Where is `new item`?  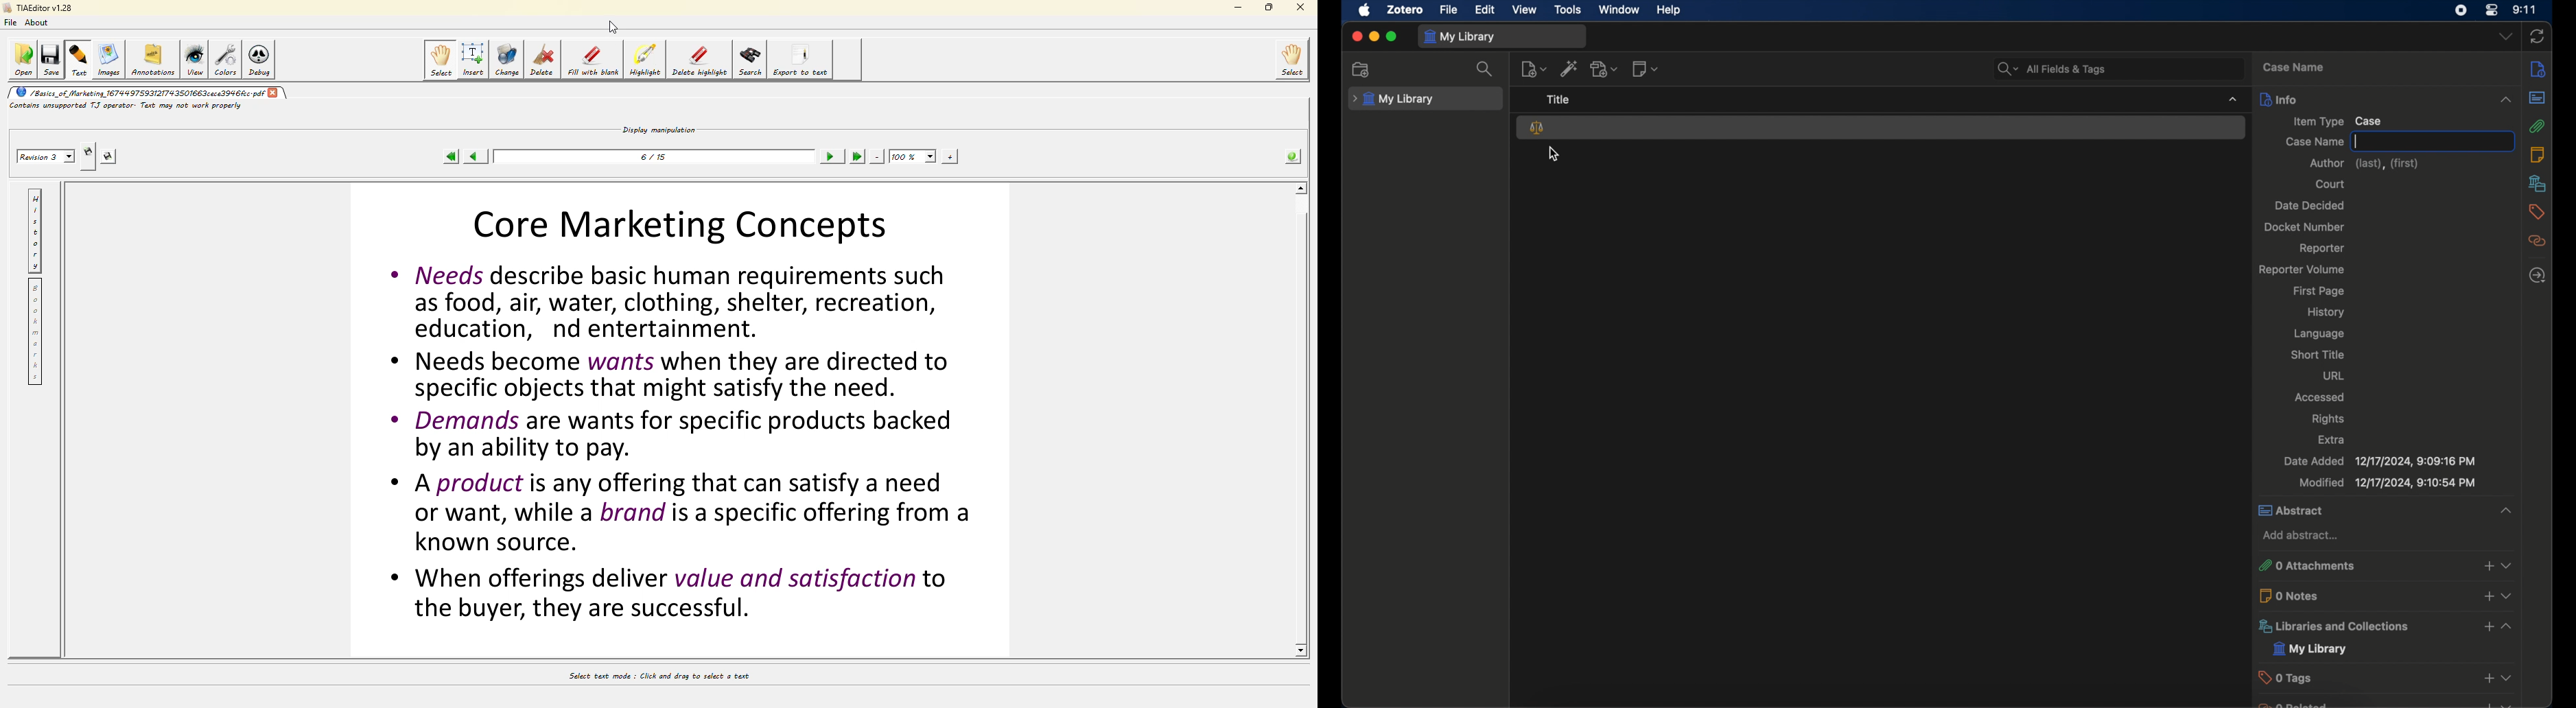 new item is located at coordinates (1534, 69).